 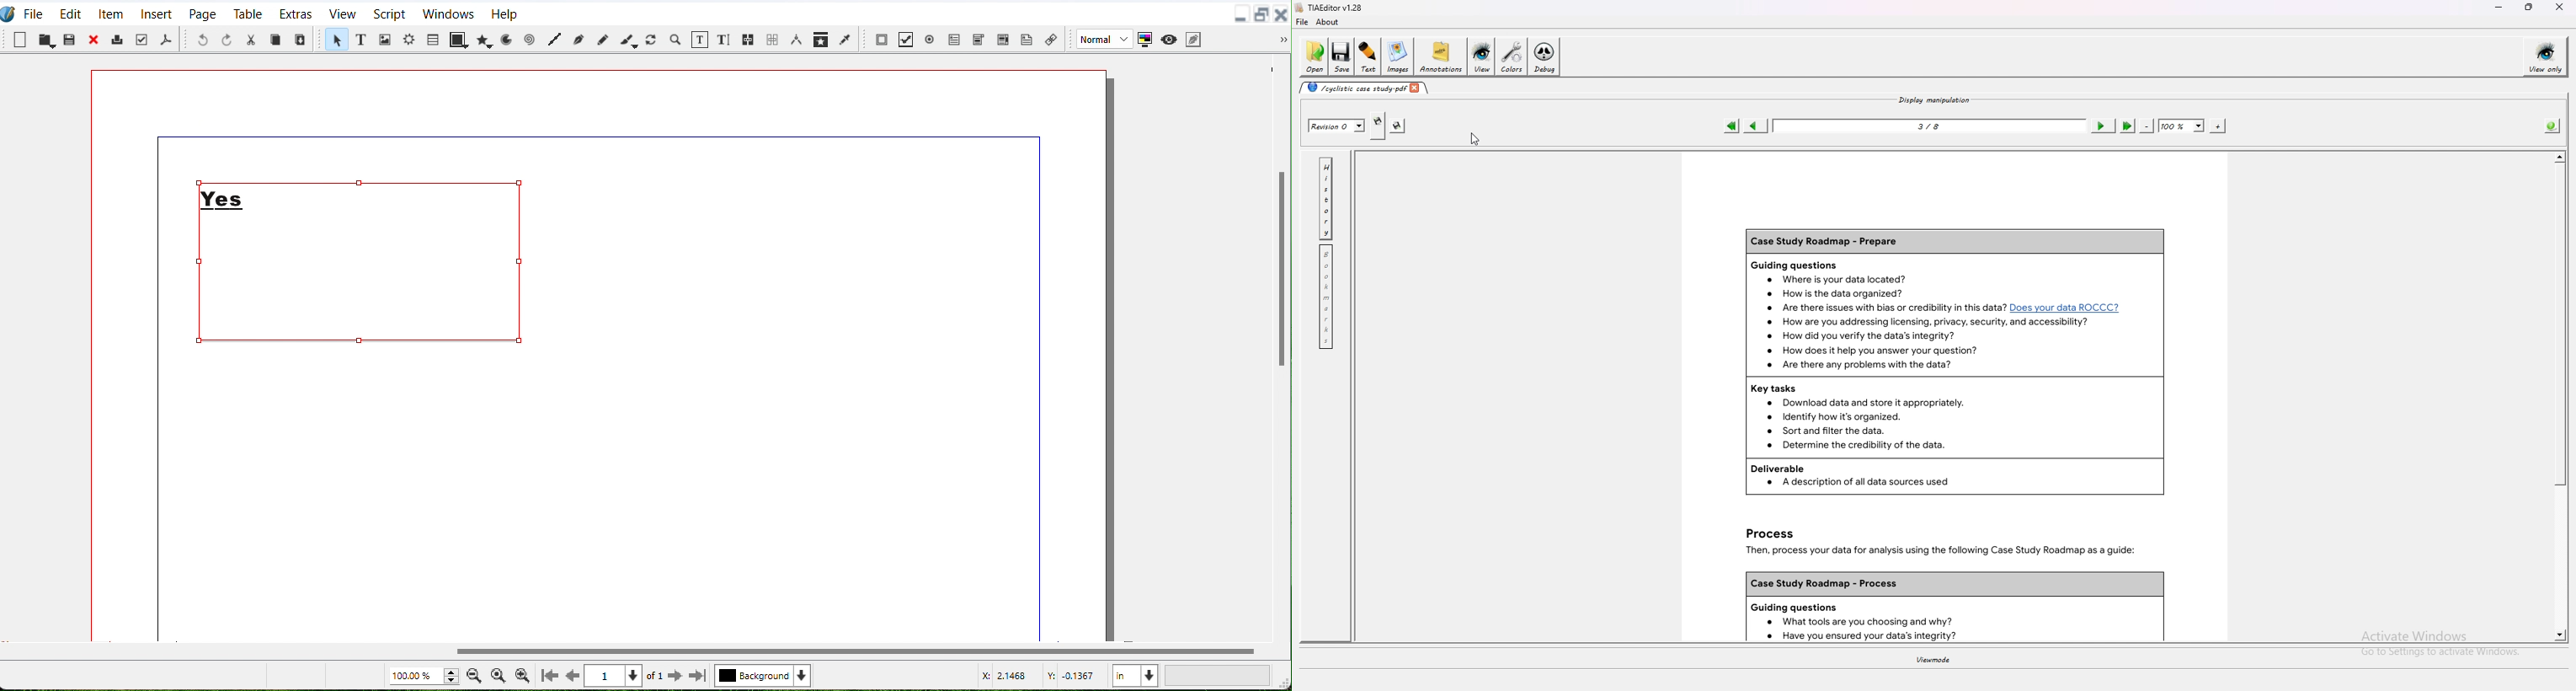 I want to click on zoom percentage, so click(x=2182, y=126).